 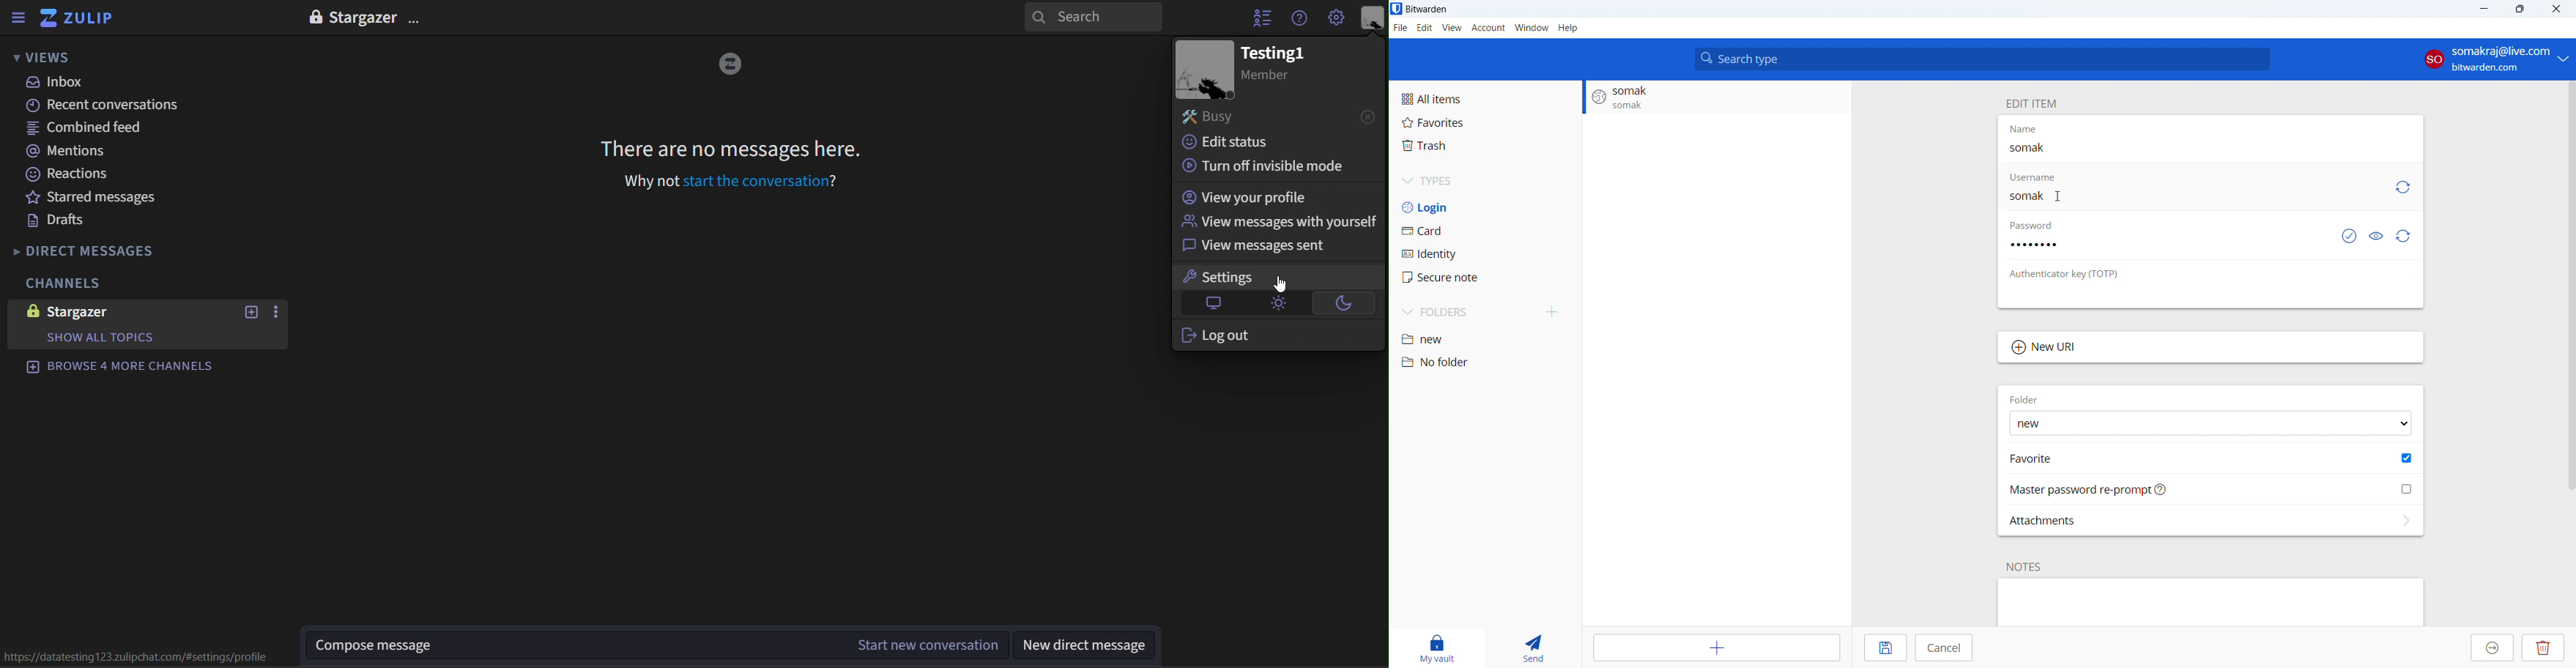 I want to click on channels, so click(x=70, y=286).